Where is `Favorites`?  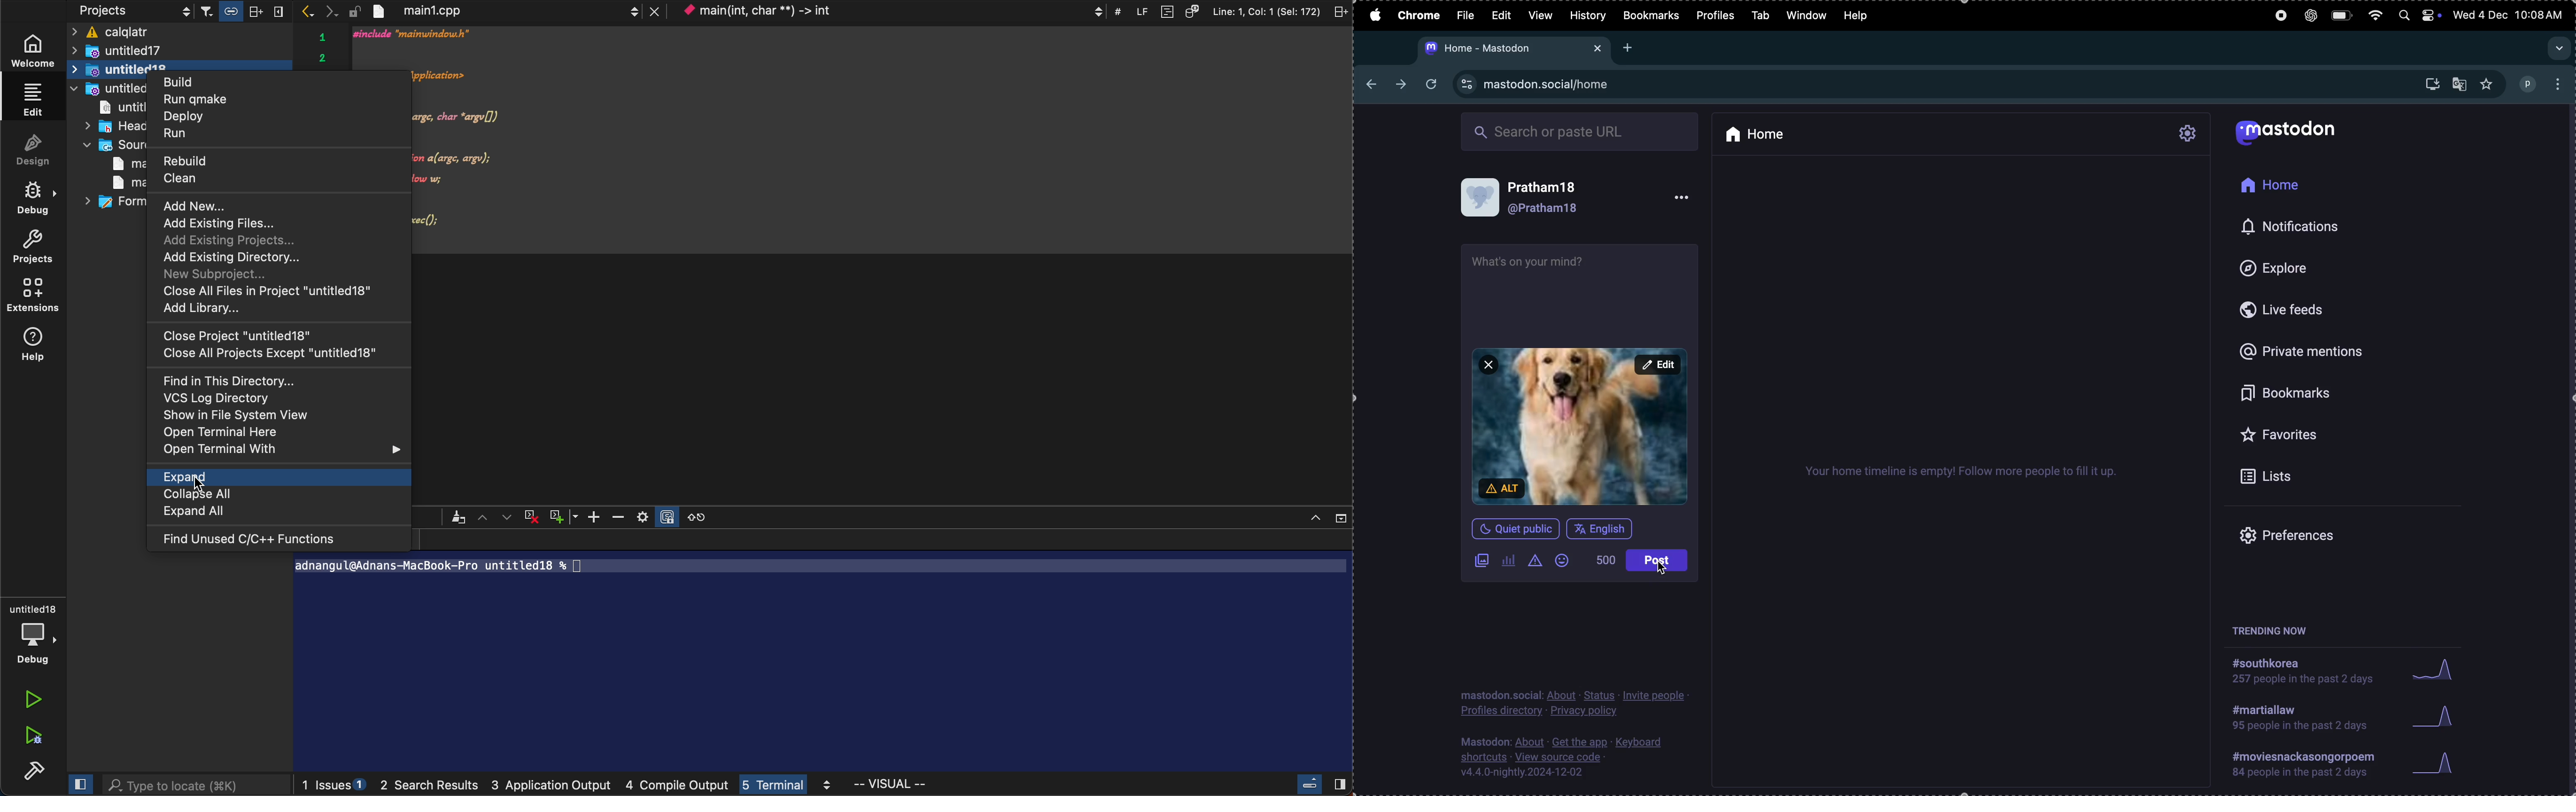
Favorites is located at coordinates (2281, 435).